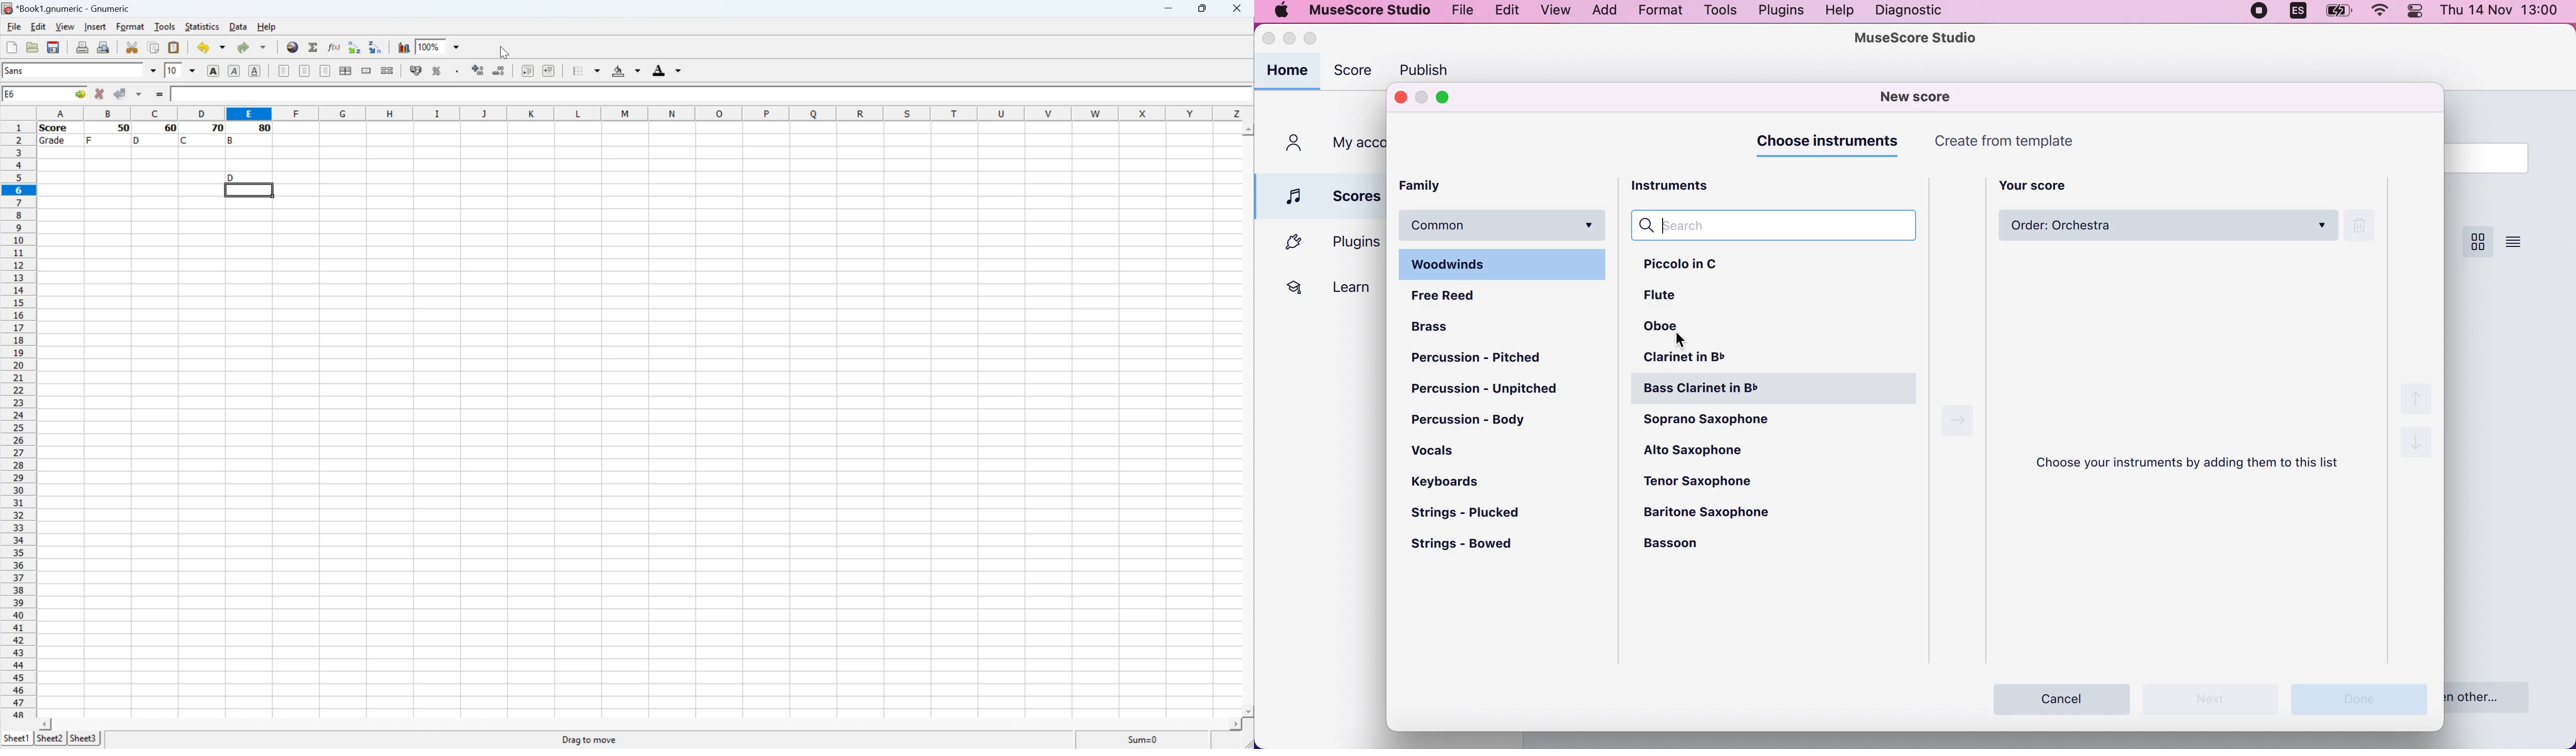 The image size is (2576, 756). Describe the element at coordinates (55, 142) in the screenshot. I see `Grade` at that location.